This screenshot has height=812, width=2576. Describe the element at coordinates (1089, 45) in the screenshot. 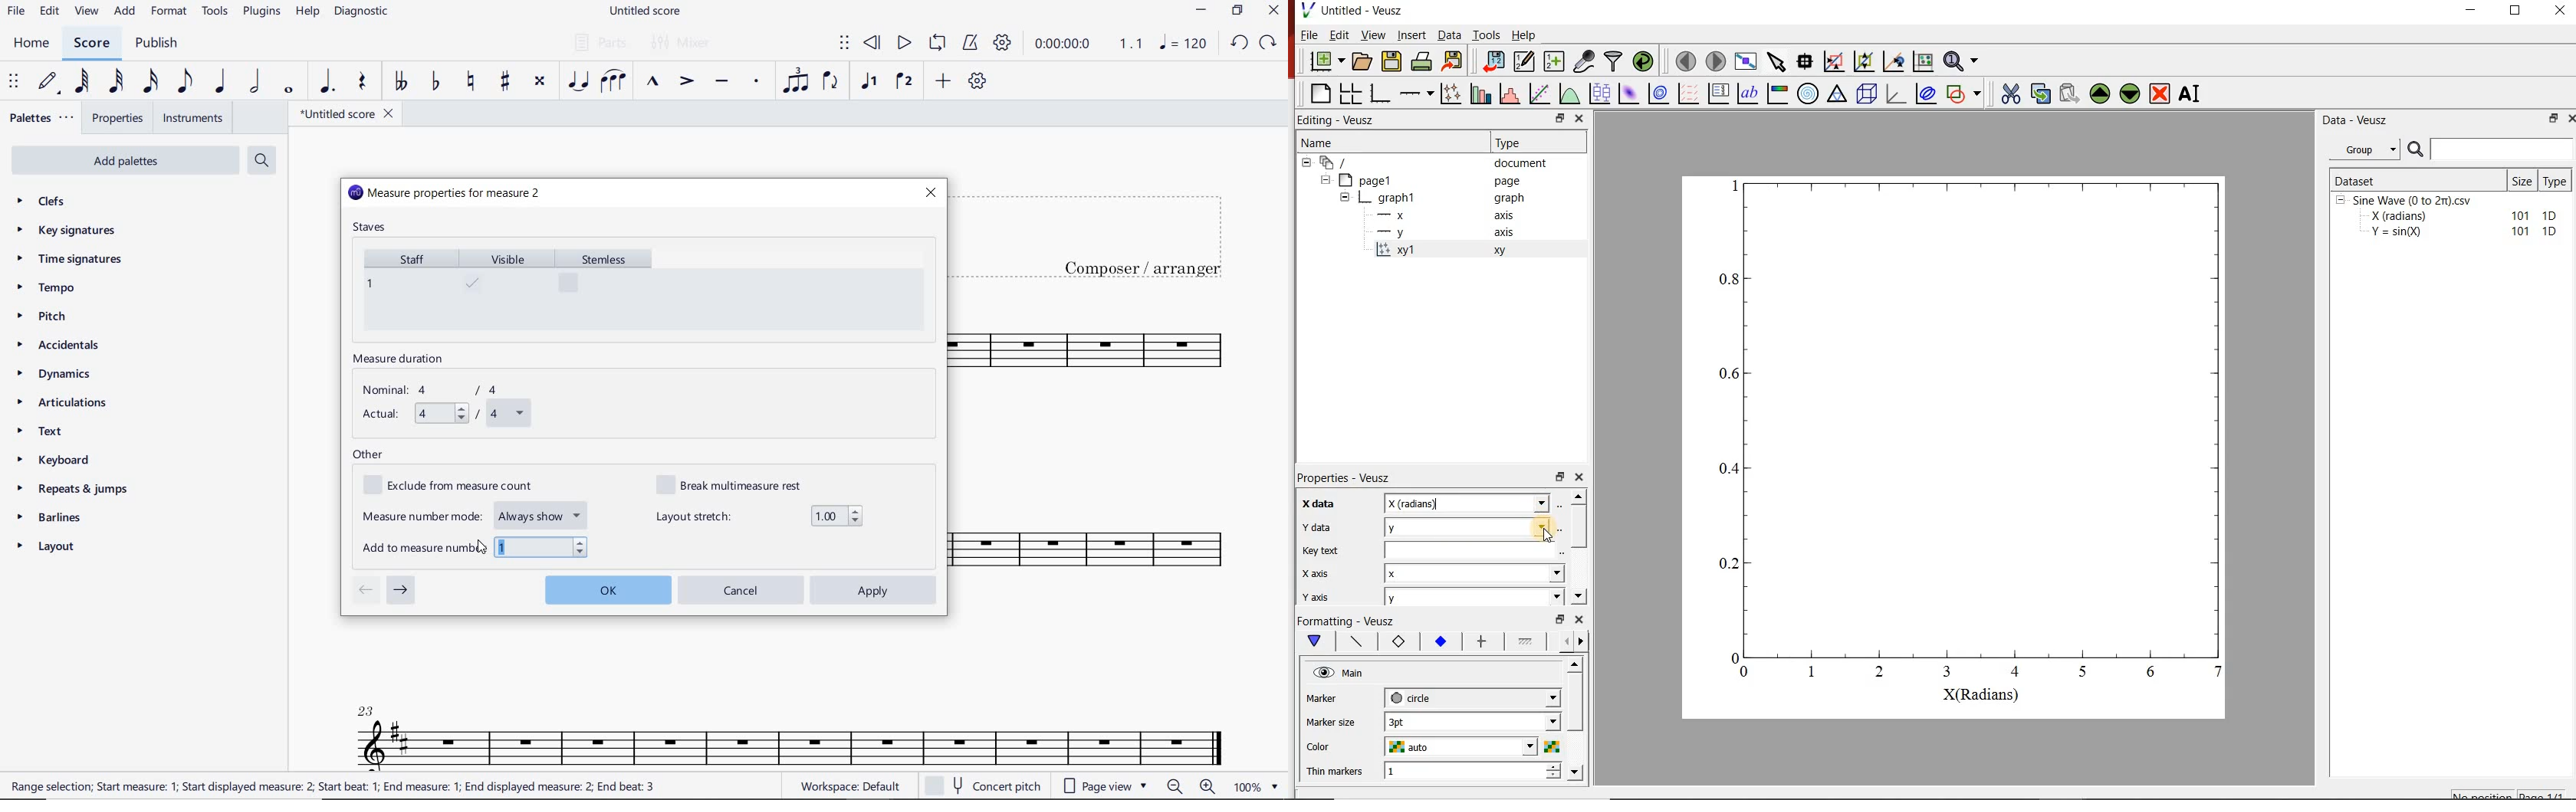

I see `PLAY SPEED` at that location.